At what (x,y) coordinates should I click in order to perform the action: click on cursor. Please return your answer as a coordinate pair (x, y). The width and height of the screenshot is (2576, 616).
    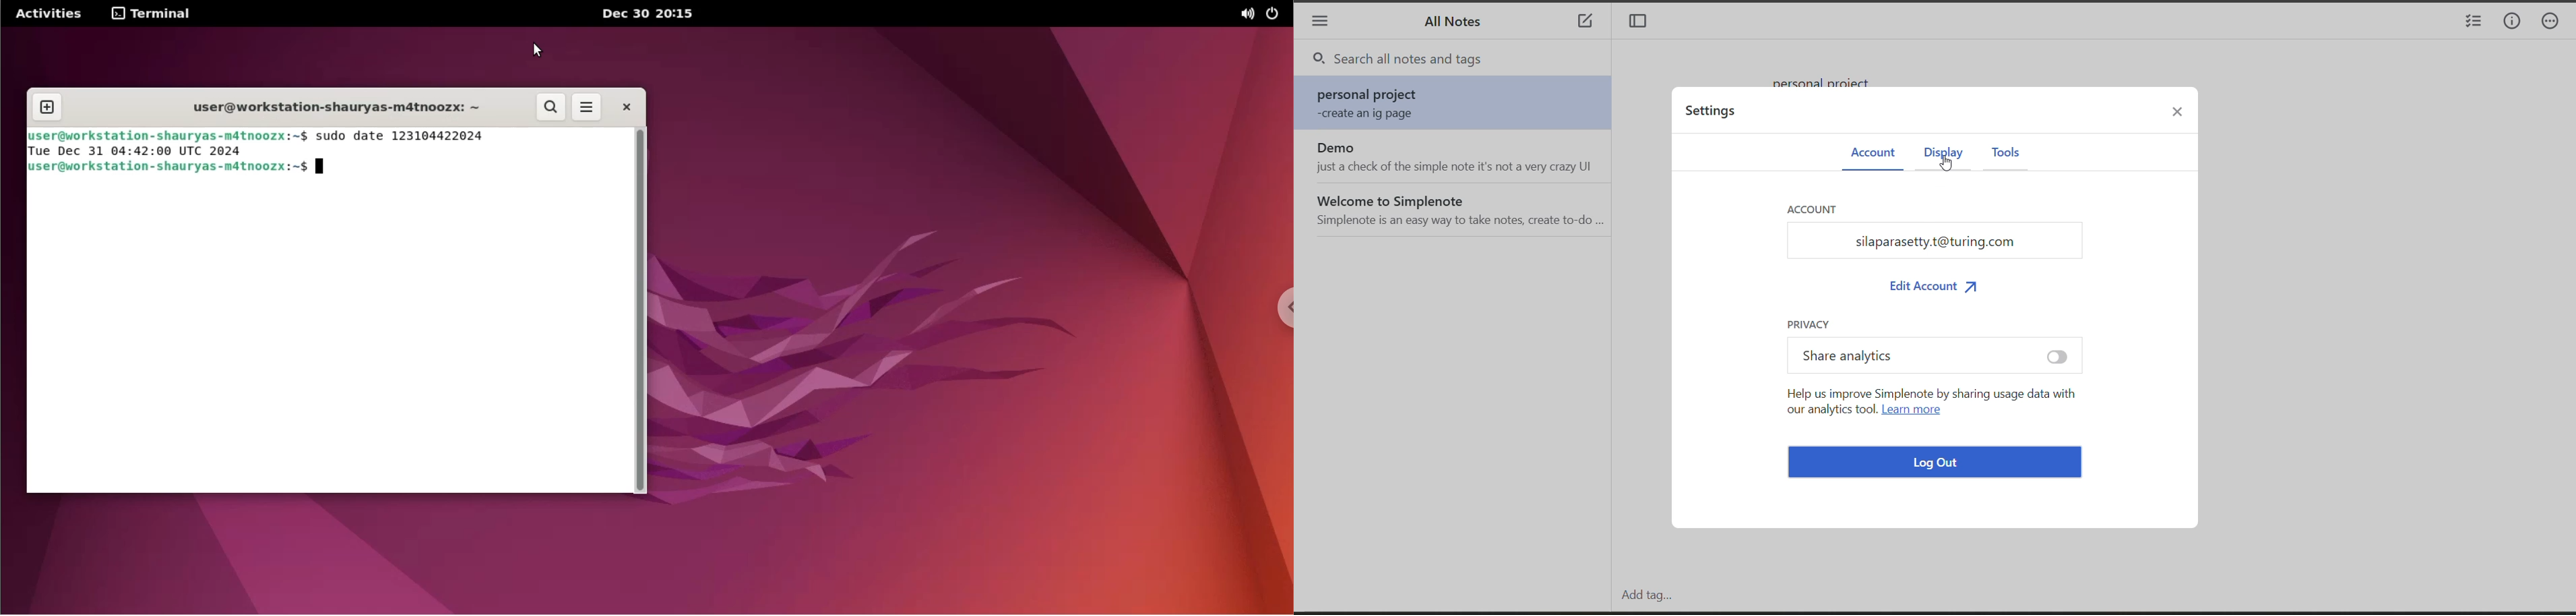
    Looking at the image, I should click on (536, 49).